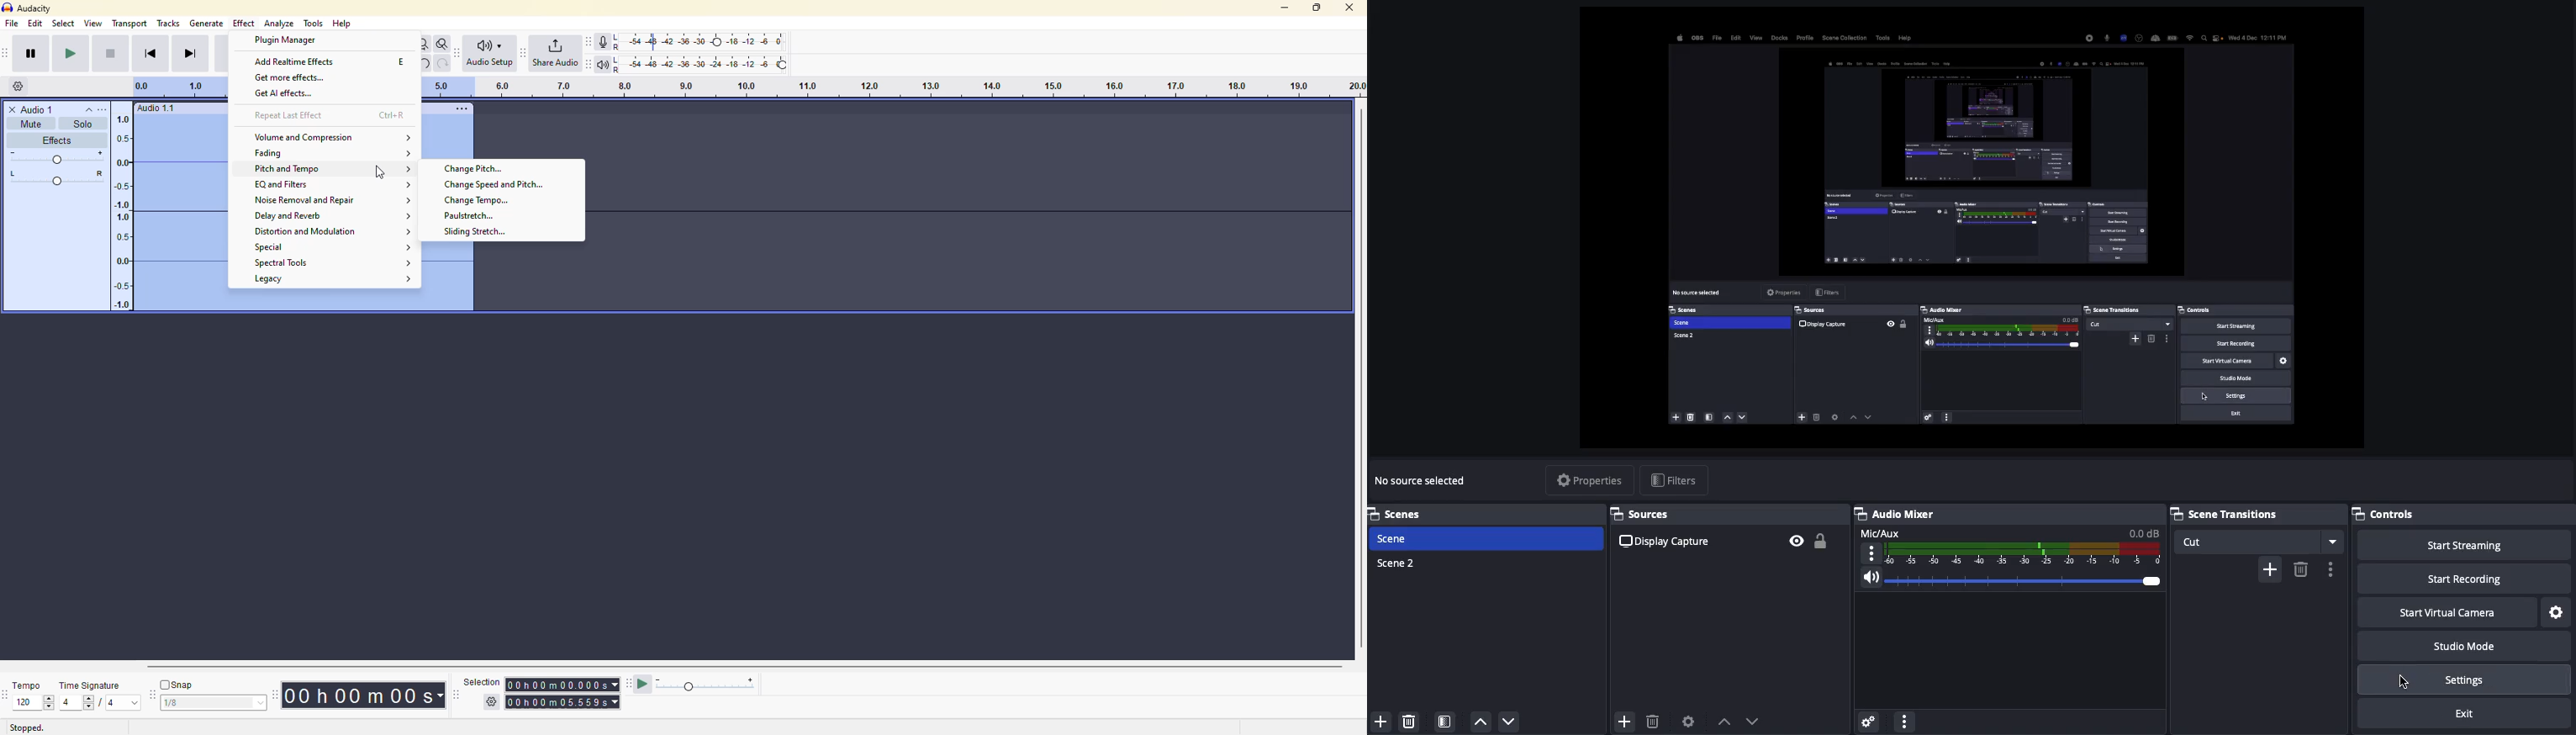  I want to click on Move up, so click(1481, 722).